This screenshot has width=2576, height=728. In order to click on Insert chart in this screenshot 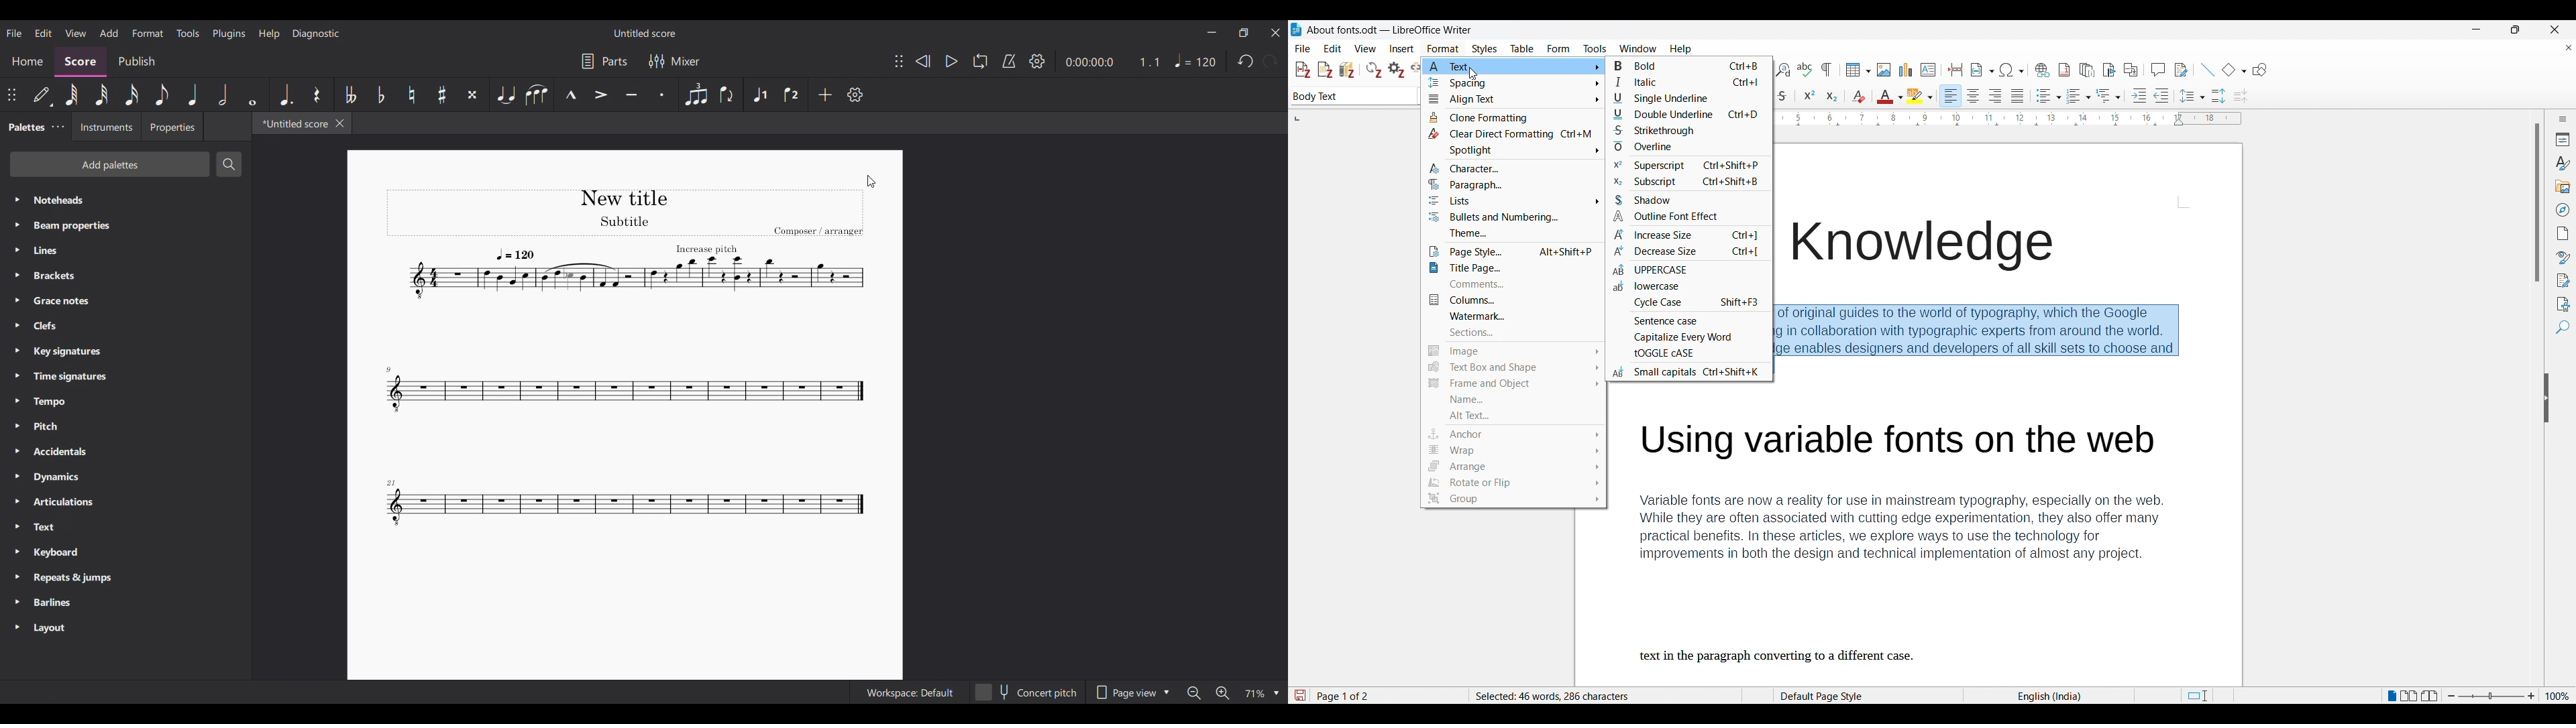, I will do `click(1906, 70)`.